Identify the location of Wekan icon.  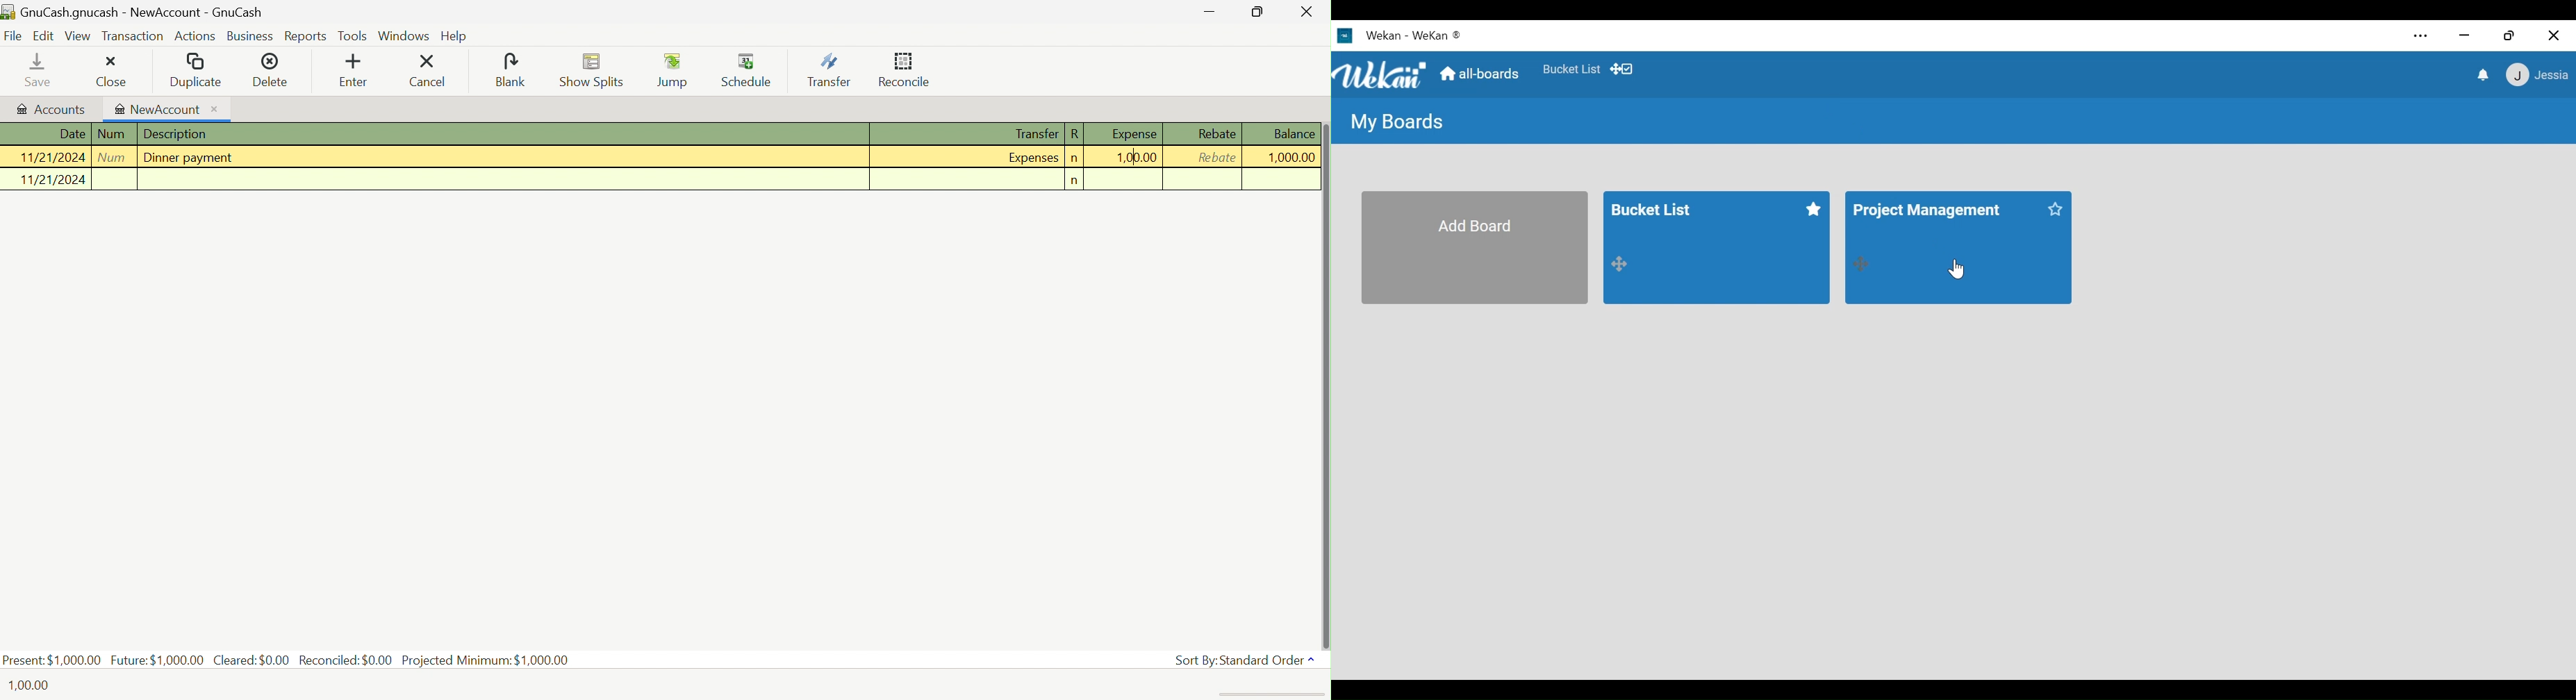
(1347, 36).